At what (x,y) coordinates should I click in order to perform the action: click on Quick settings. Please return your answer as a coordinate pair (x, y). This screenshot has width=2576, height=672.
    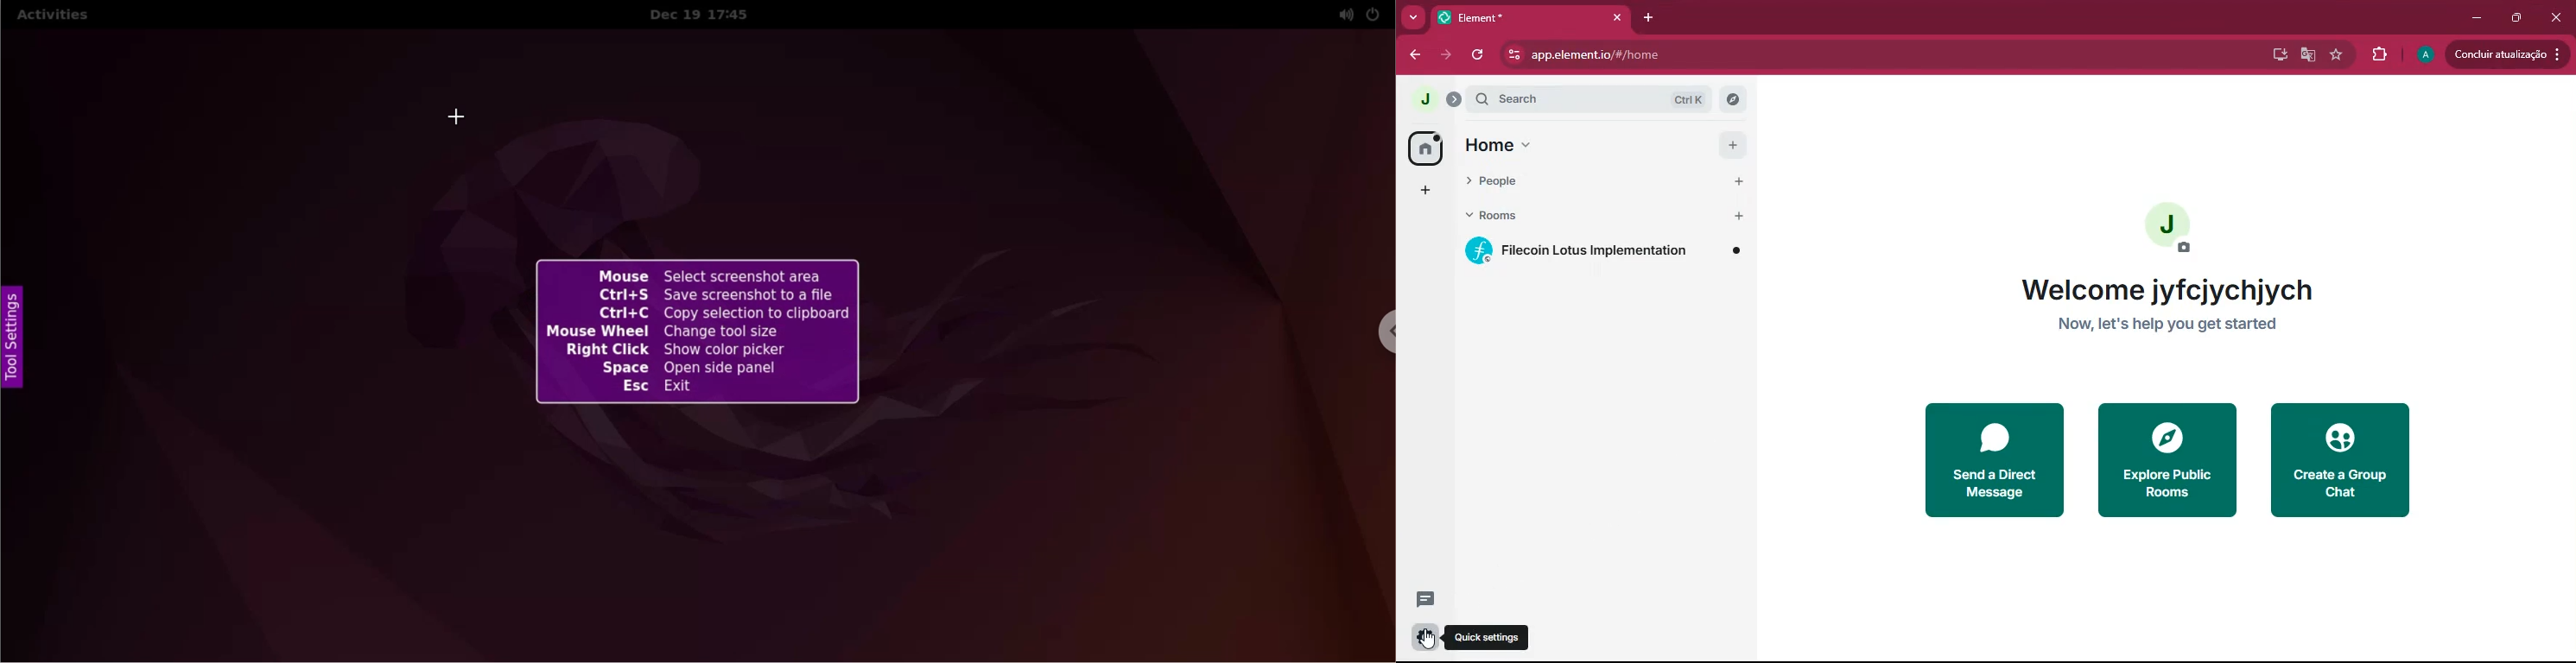
    Looking at the image, I should click on (1491, 639).